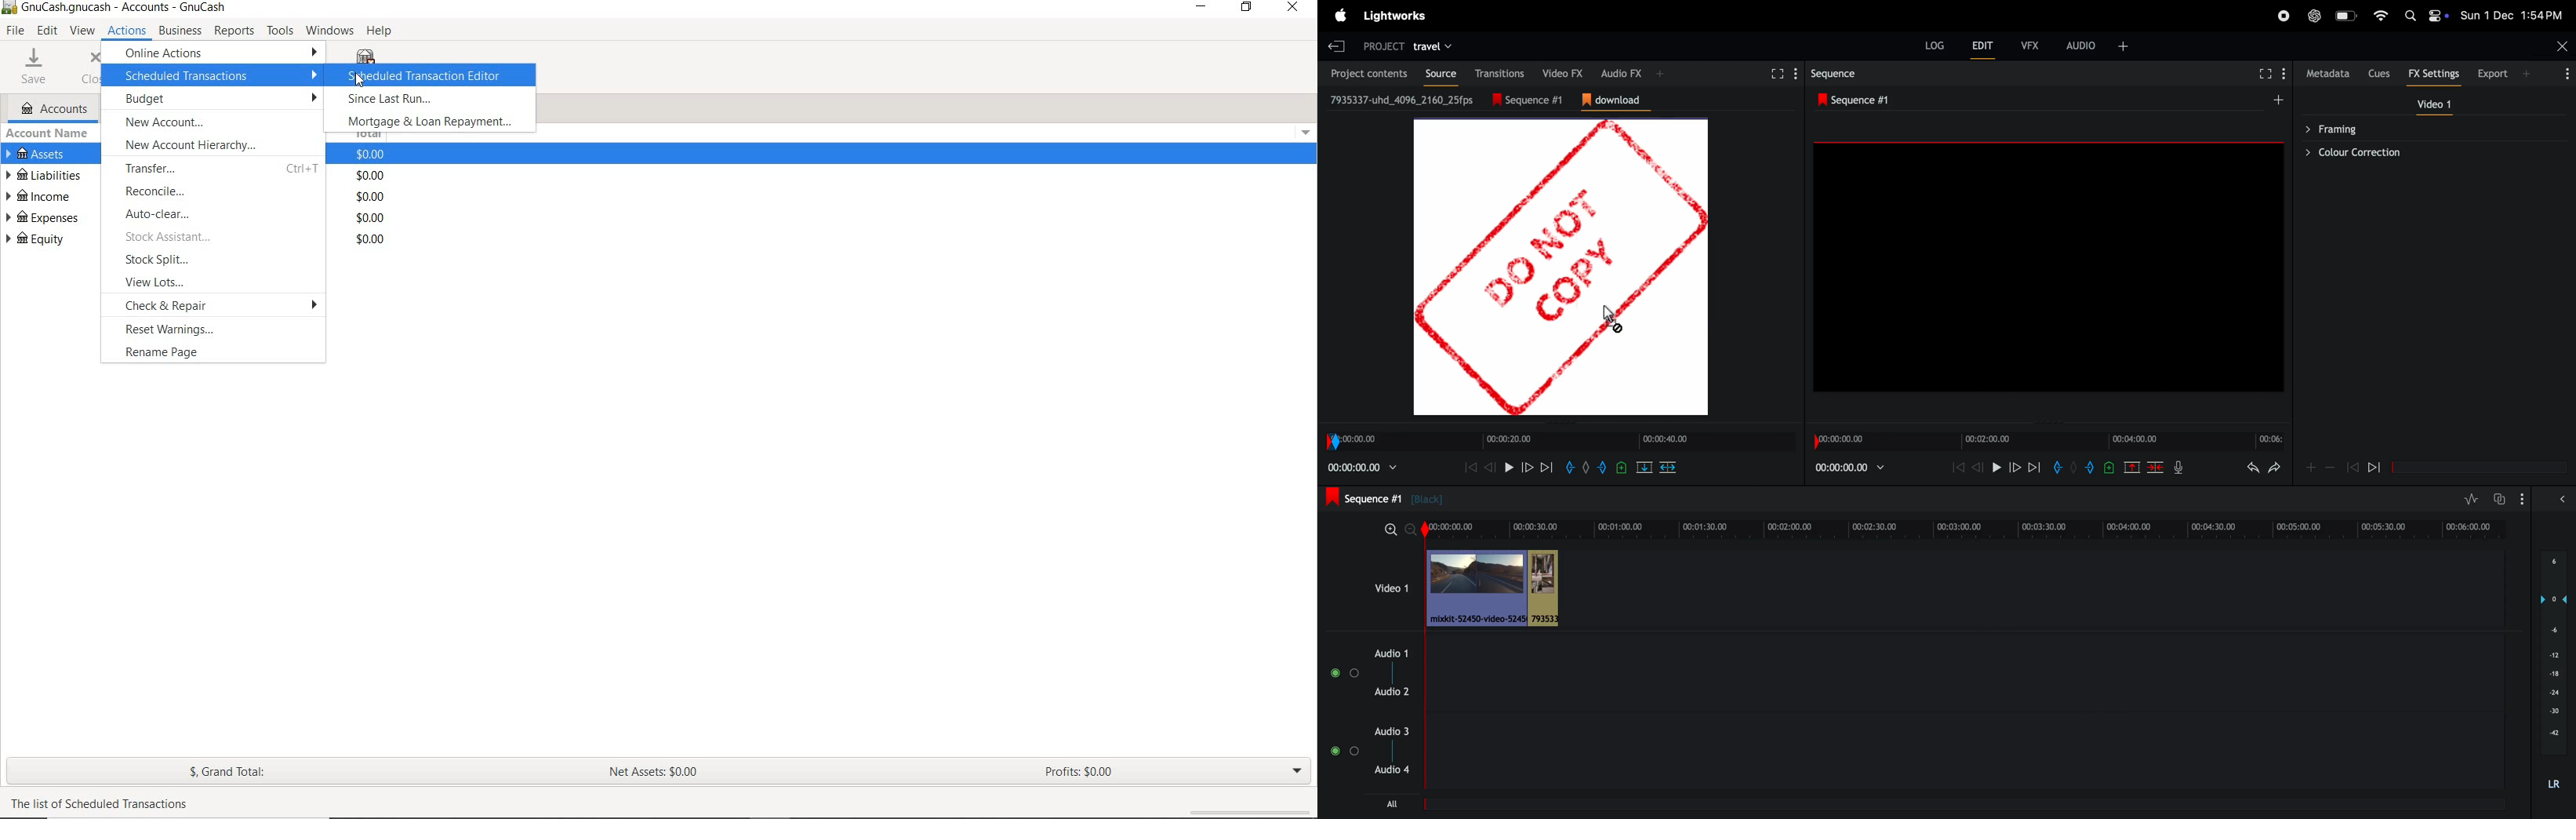  I want to click on previous frame, so click(1978, 467).